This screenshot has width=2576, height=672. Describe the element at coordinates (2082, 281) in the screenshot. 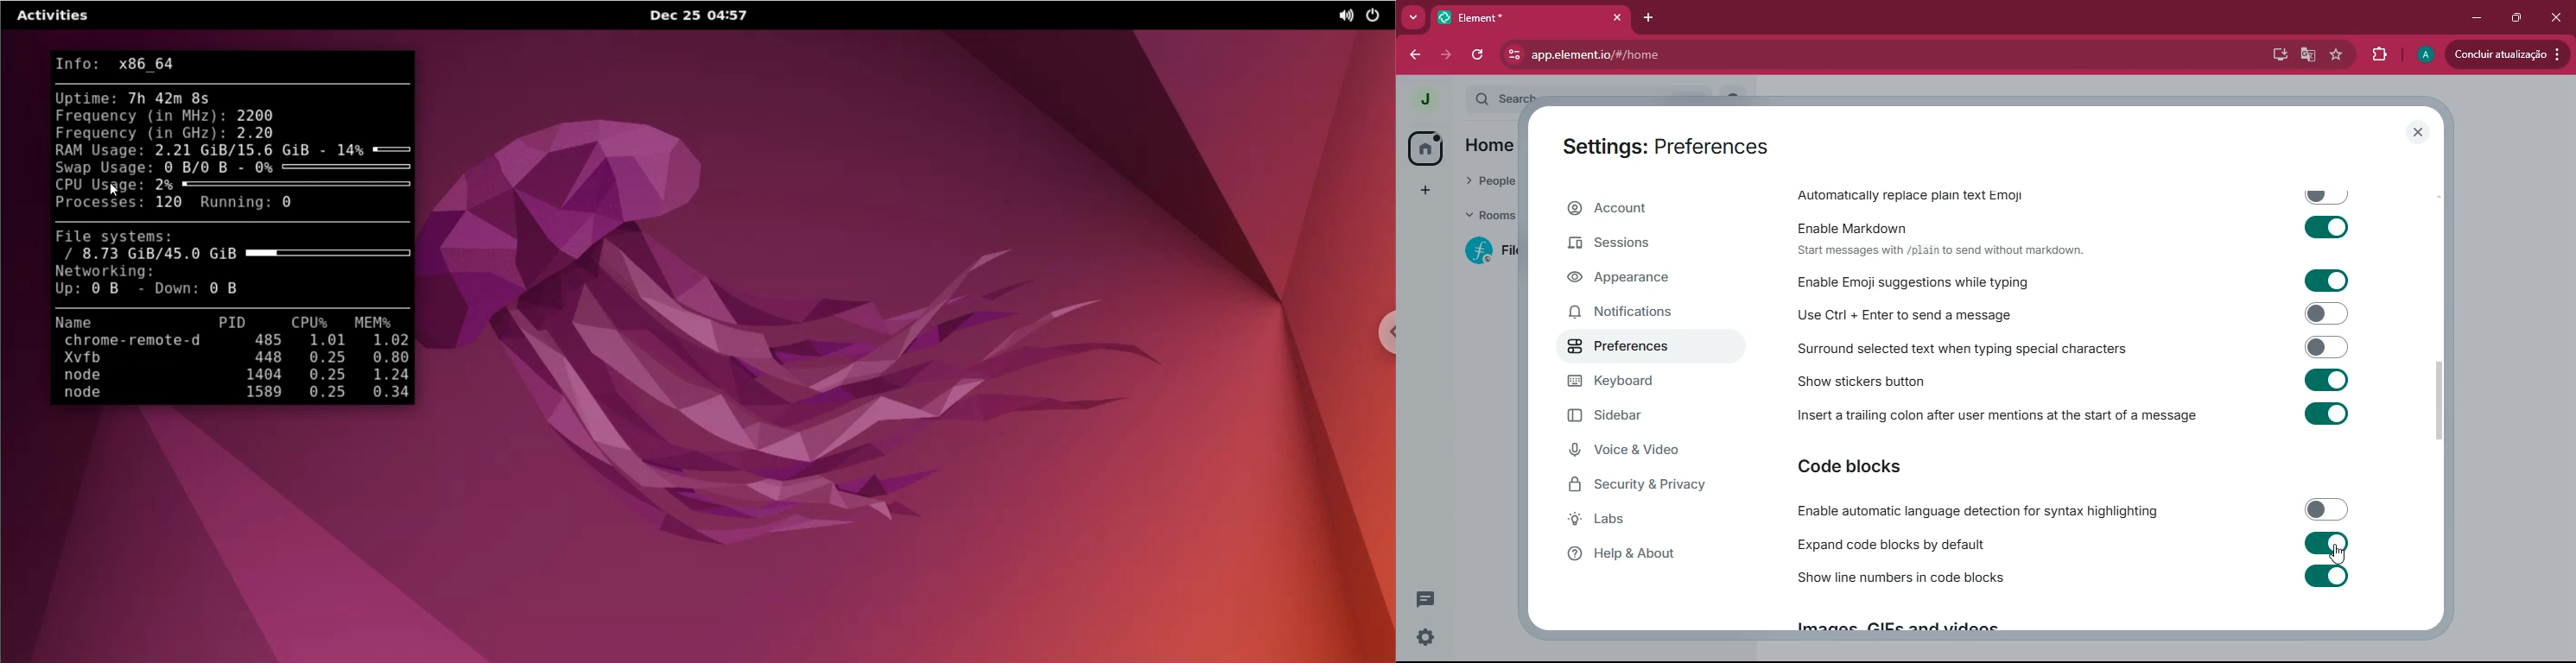

I see `Enable Emoji suggestions while typing` at that location.